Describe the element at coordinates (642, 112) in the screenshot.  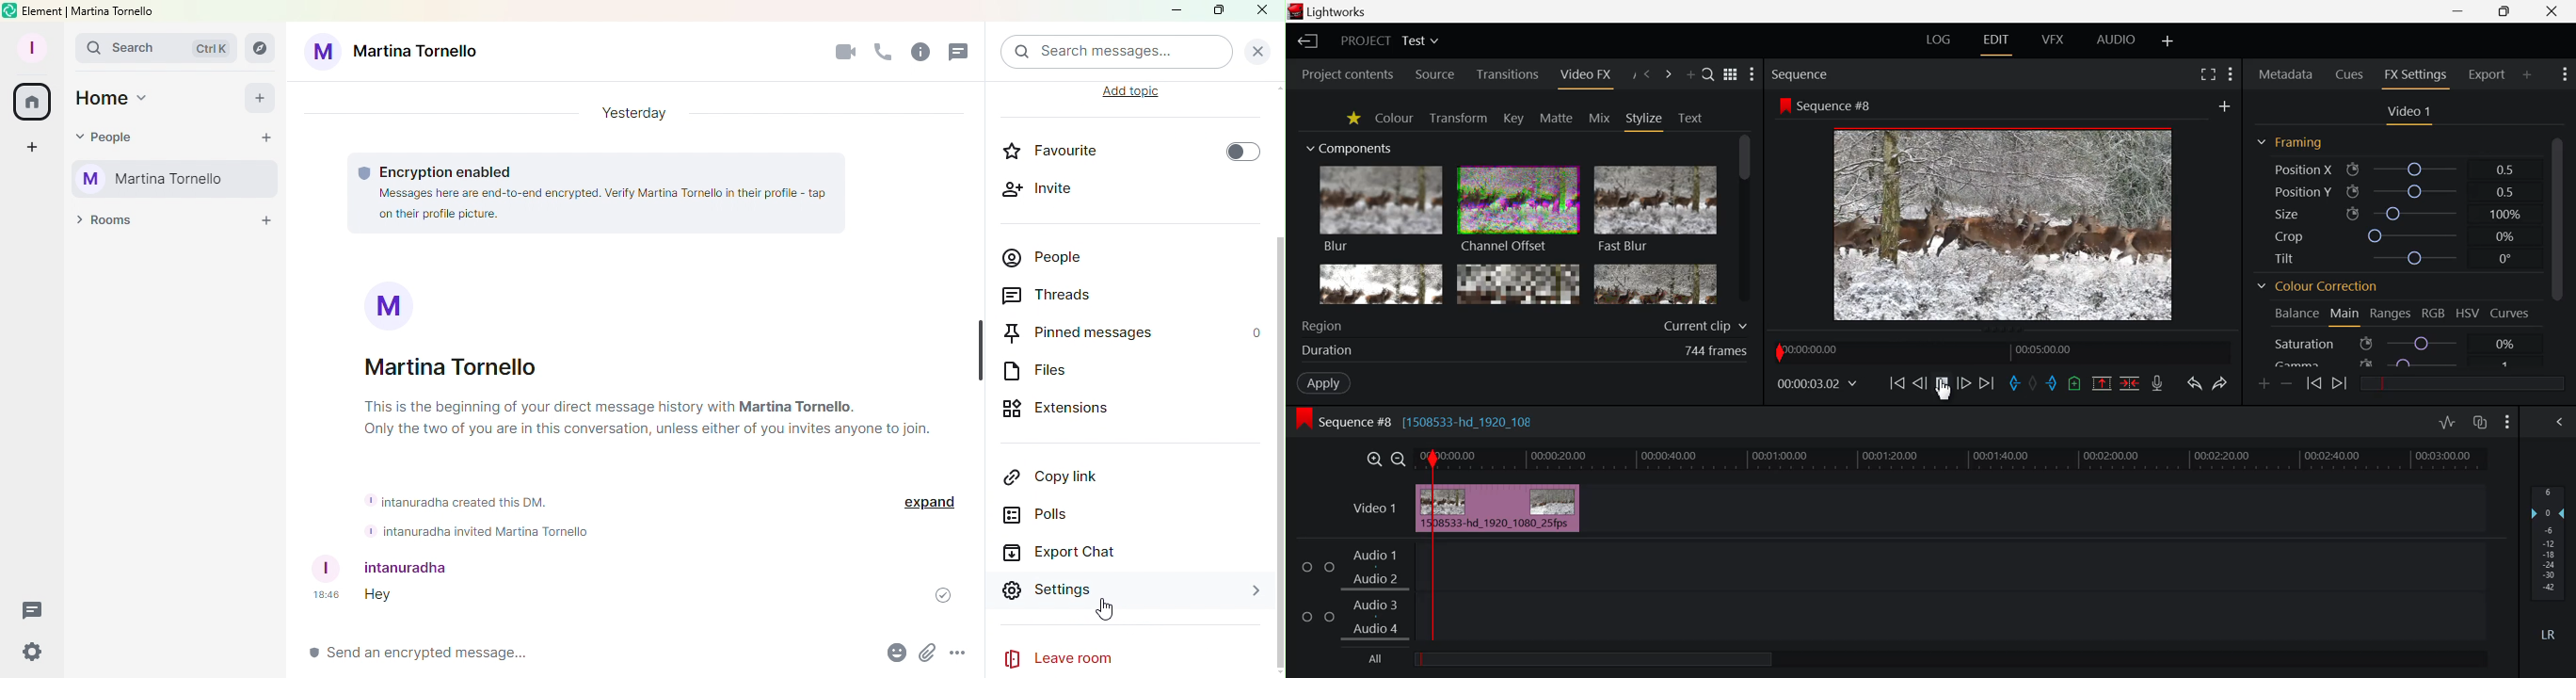
I see `Yesterday` at that location.